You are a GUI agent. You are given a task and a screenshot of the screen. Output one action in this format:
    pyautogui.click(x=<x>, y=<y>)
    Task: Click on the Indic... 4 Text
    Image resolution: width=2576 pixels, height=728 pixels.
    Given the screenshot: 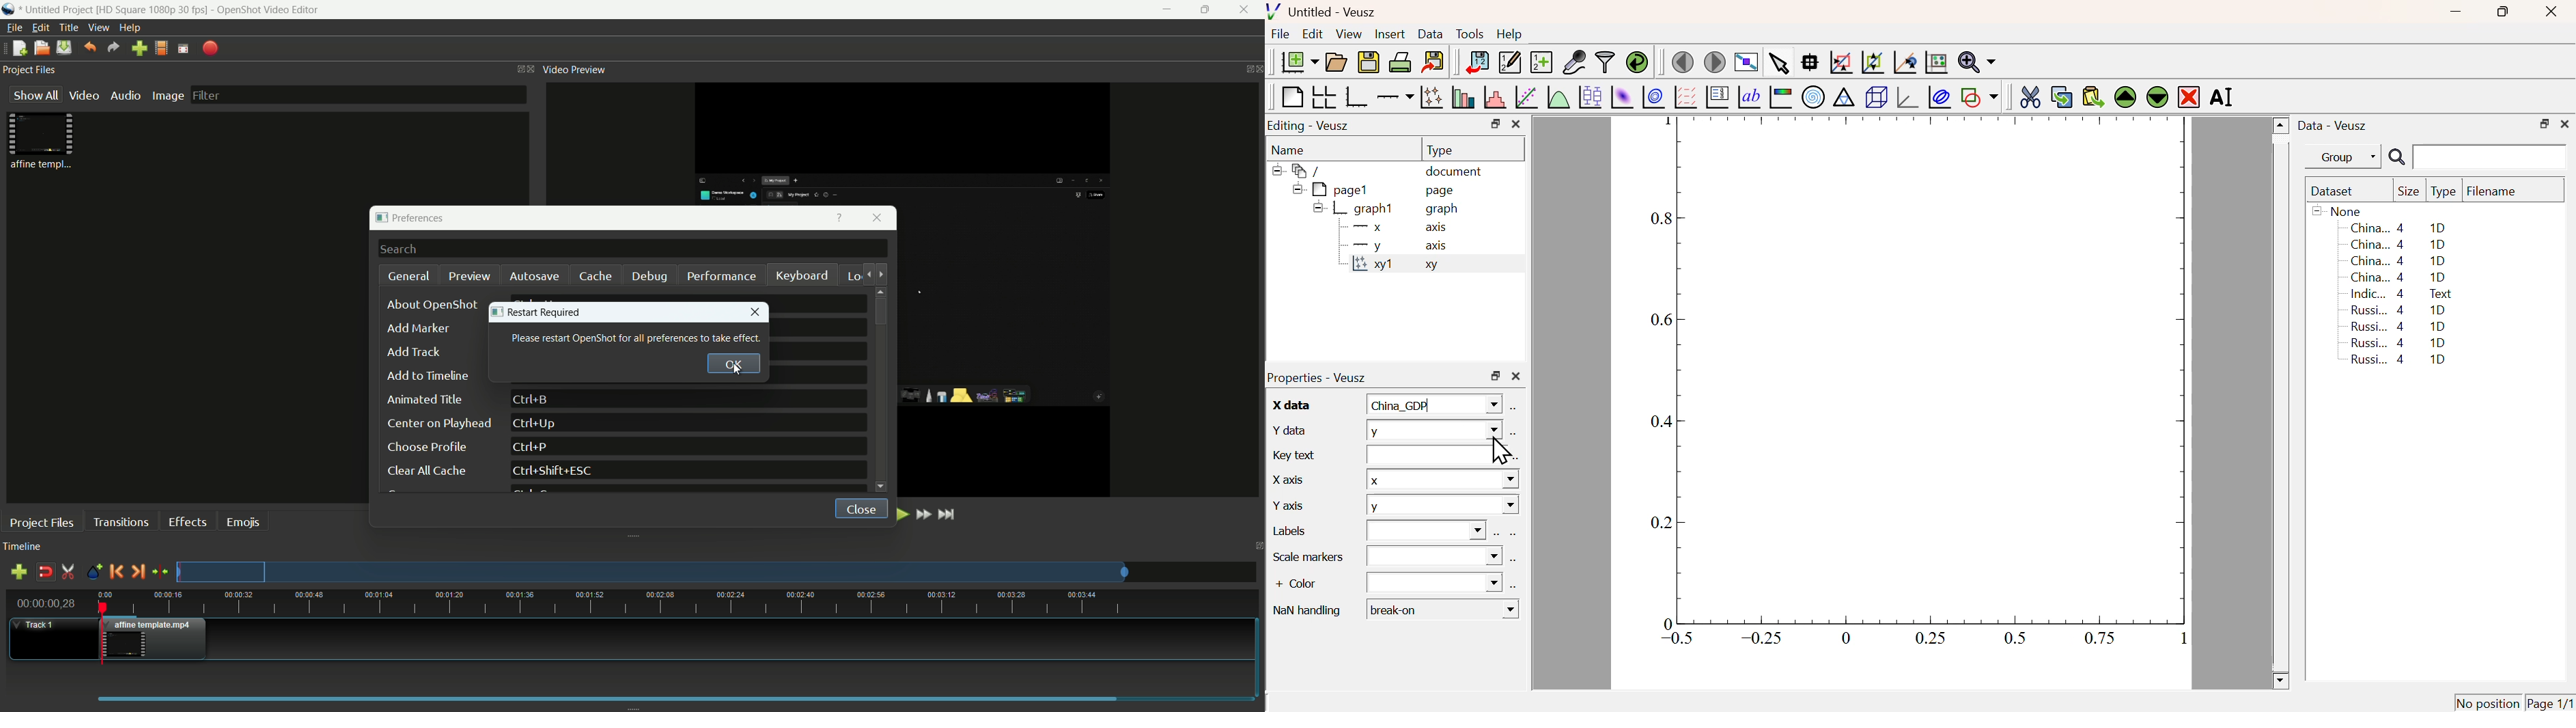 What is the action you would take?
    pyautogui.click(x=2401, y=294)
    